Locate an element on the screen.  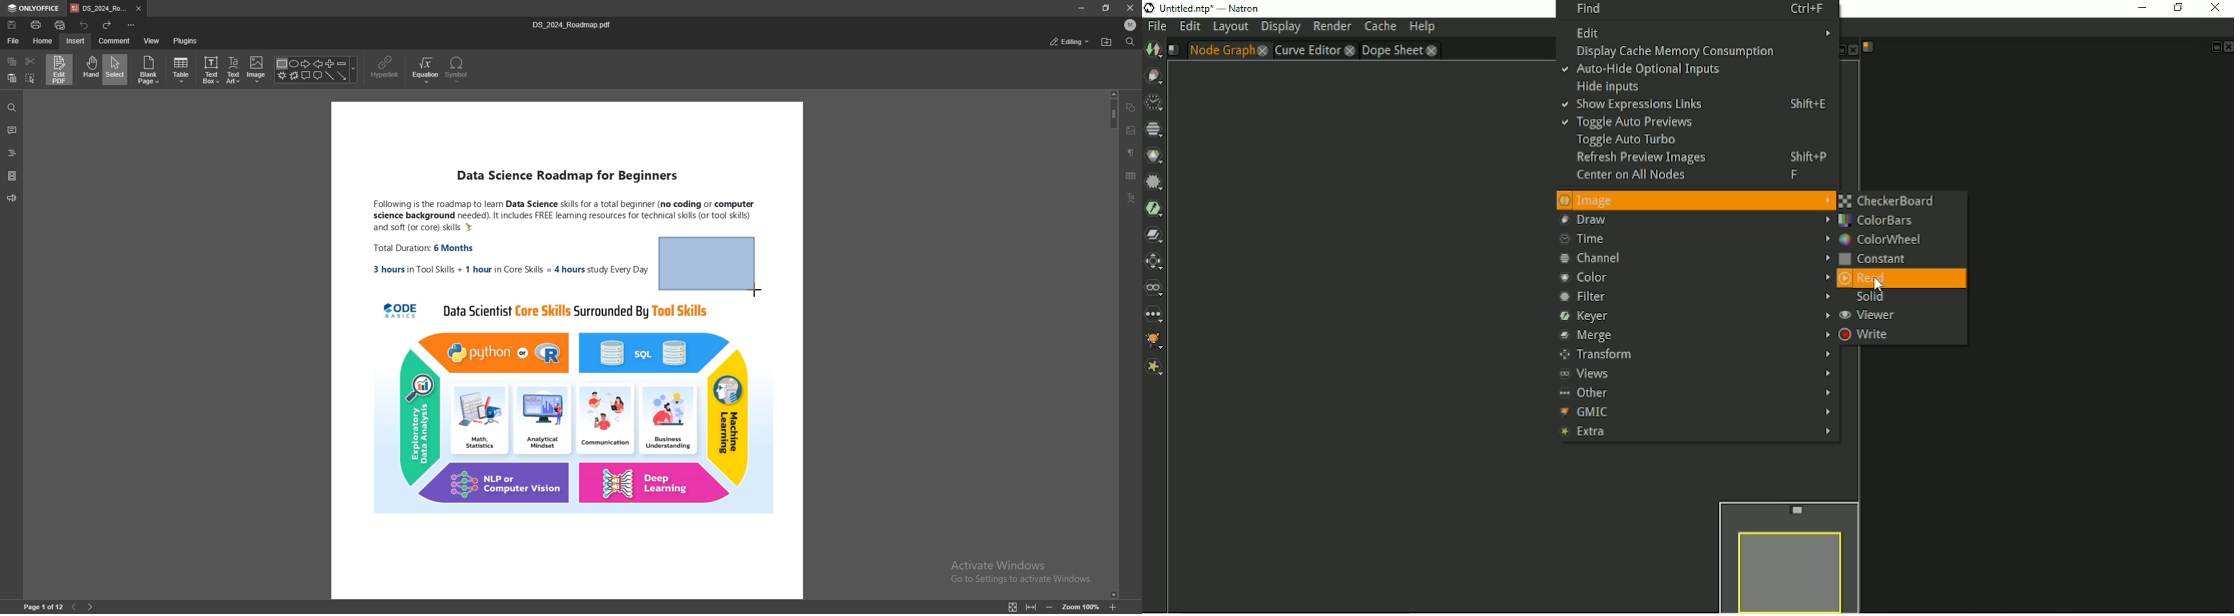
zoom in is located at coordinates (1113, 607).